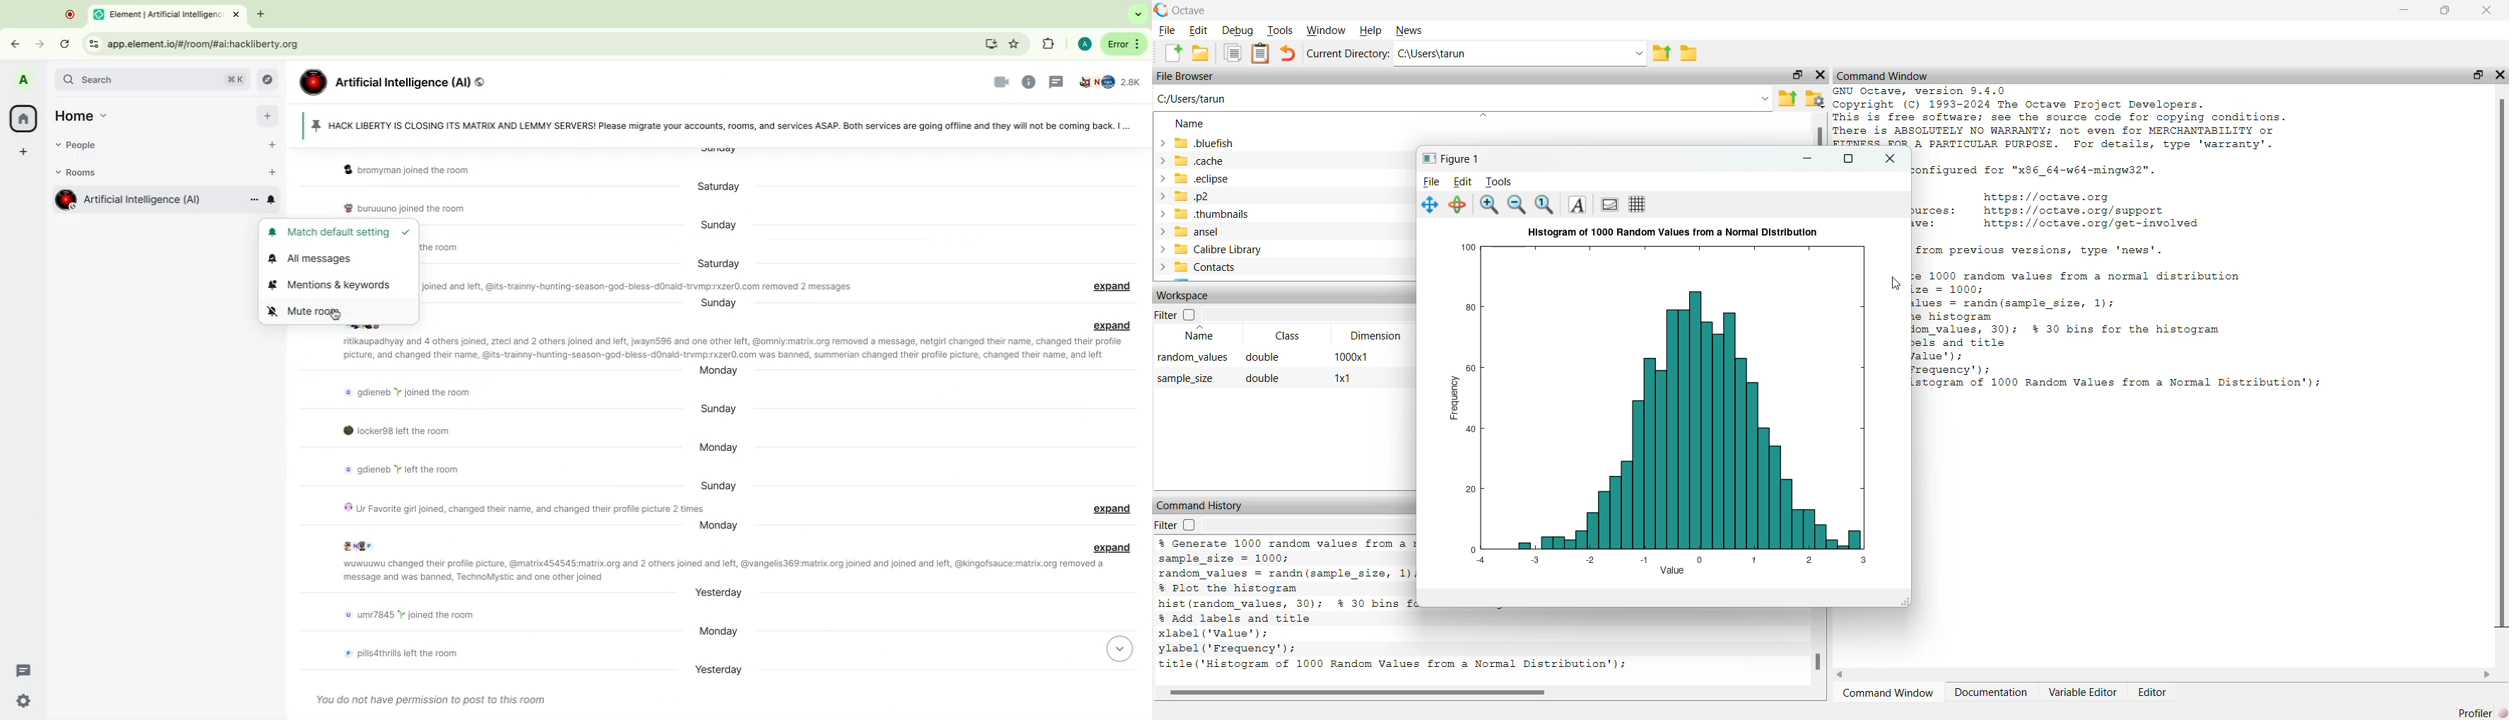 Image resolution: width=2520 pixels, height=728 pixels. I want to click on Close tab, so click(236, 14).